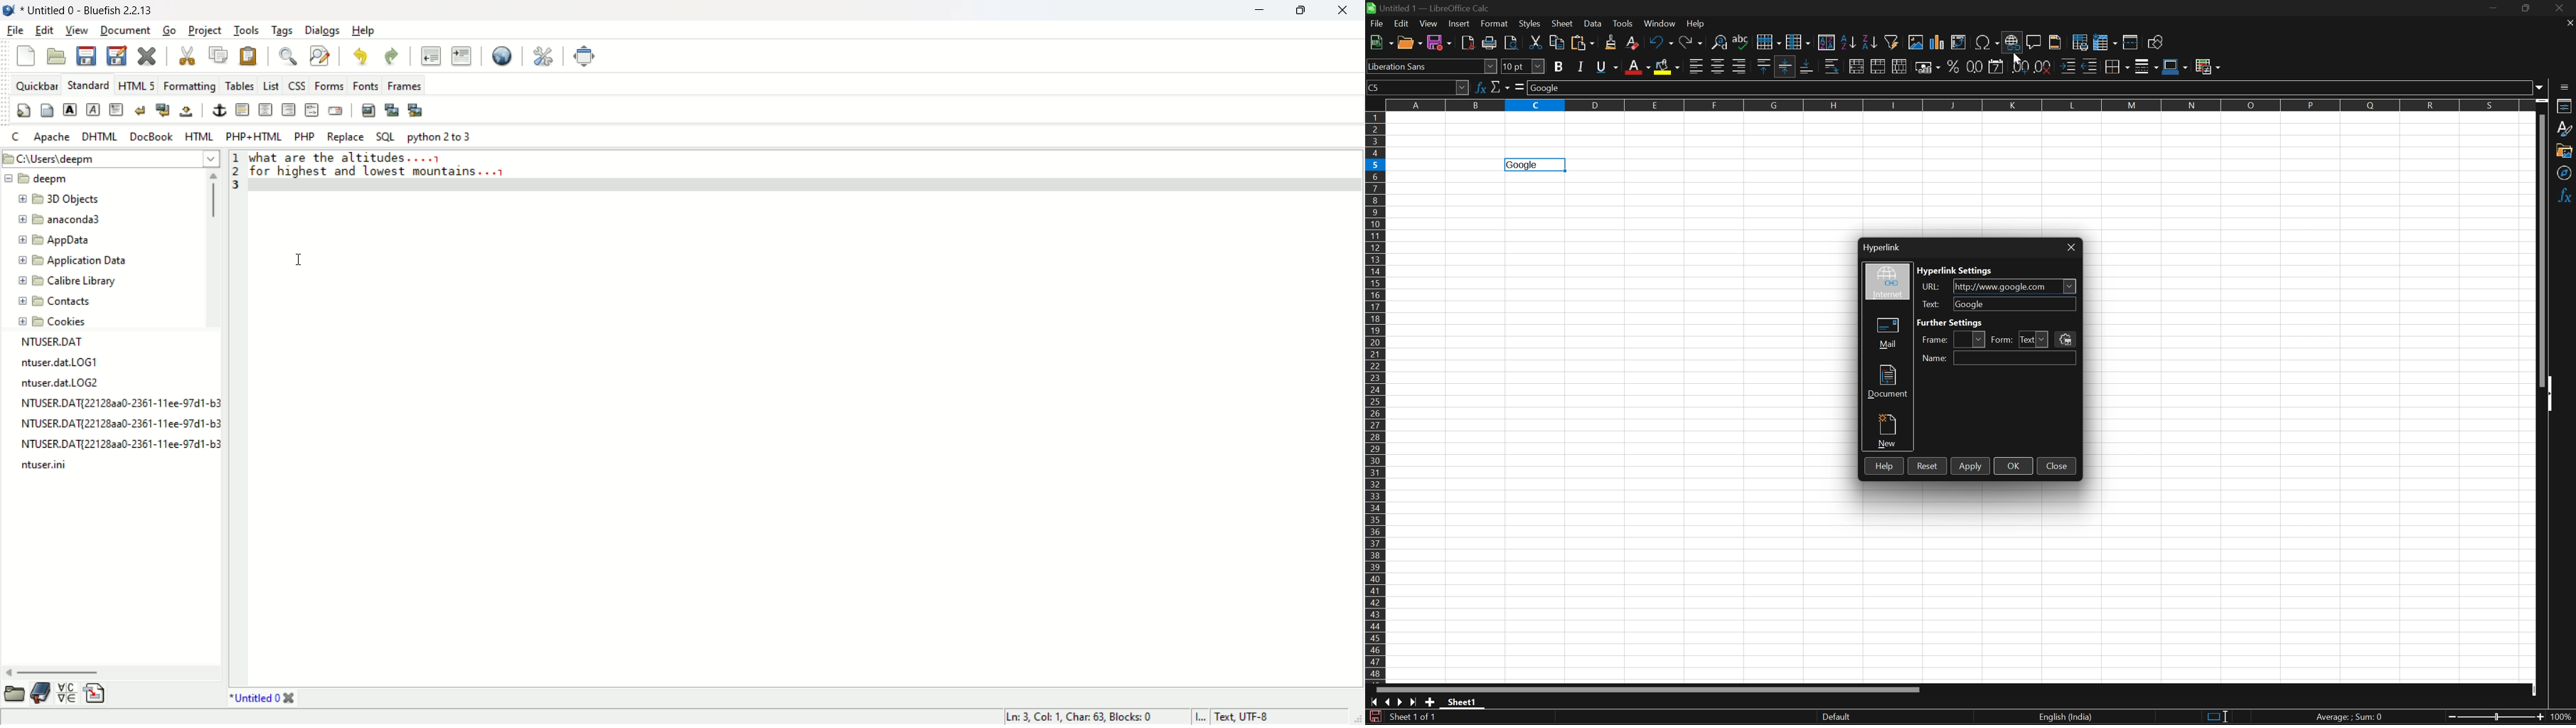 This screenshot has width=2576, height=728. What do you see at coordinates (1799, 40) in the screenshot?
I see `Column` at bounding box center [1799, 40].